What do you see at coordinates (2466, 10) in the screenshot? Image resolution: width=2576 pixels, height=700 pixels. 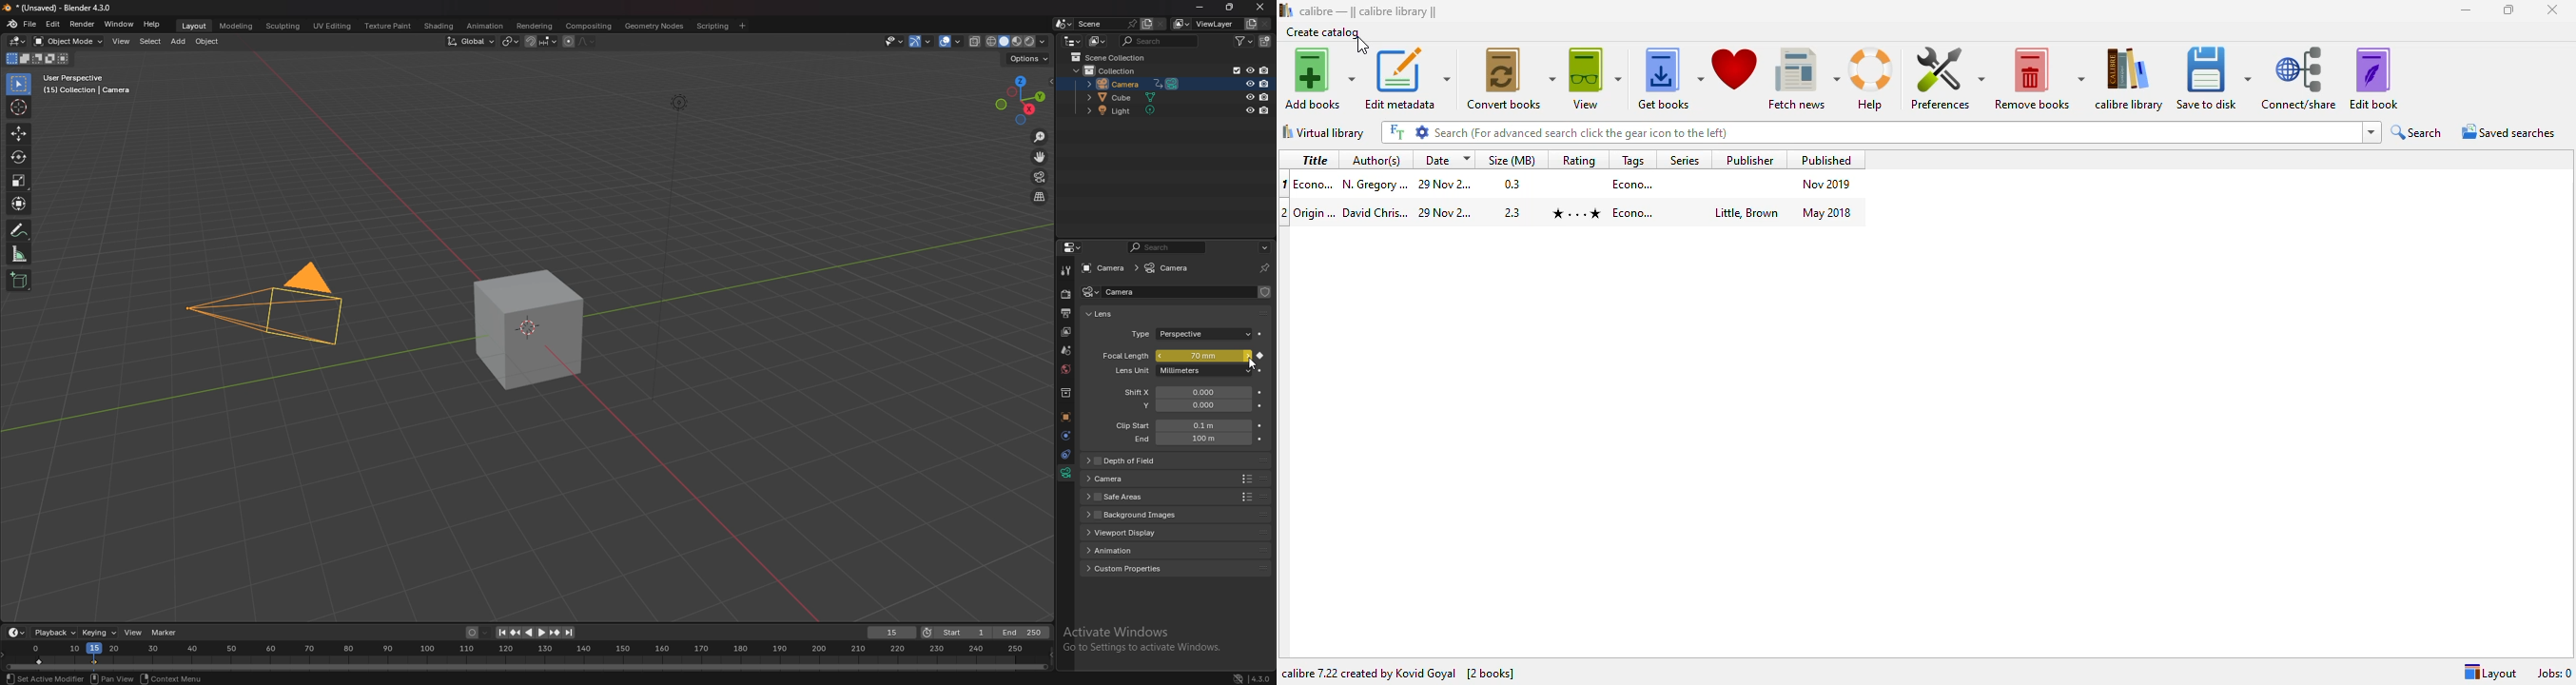 I see `minimize` at bounding box center [2466, 10].